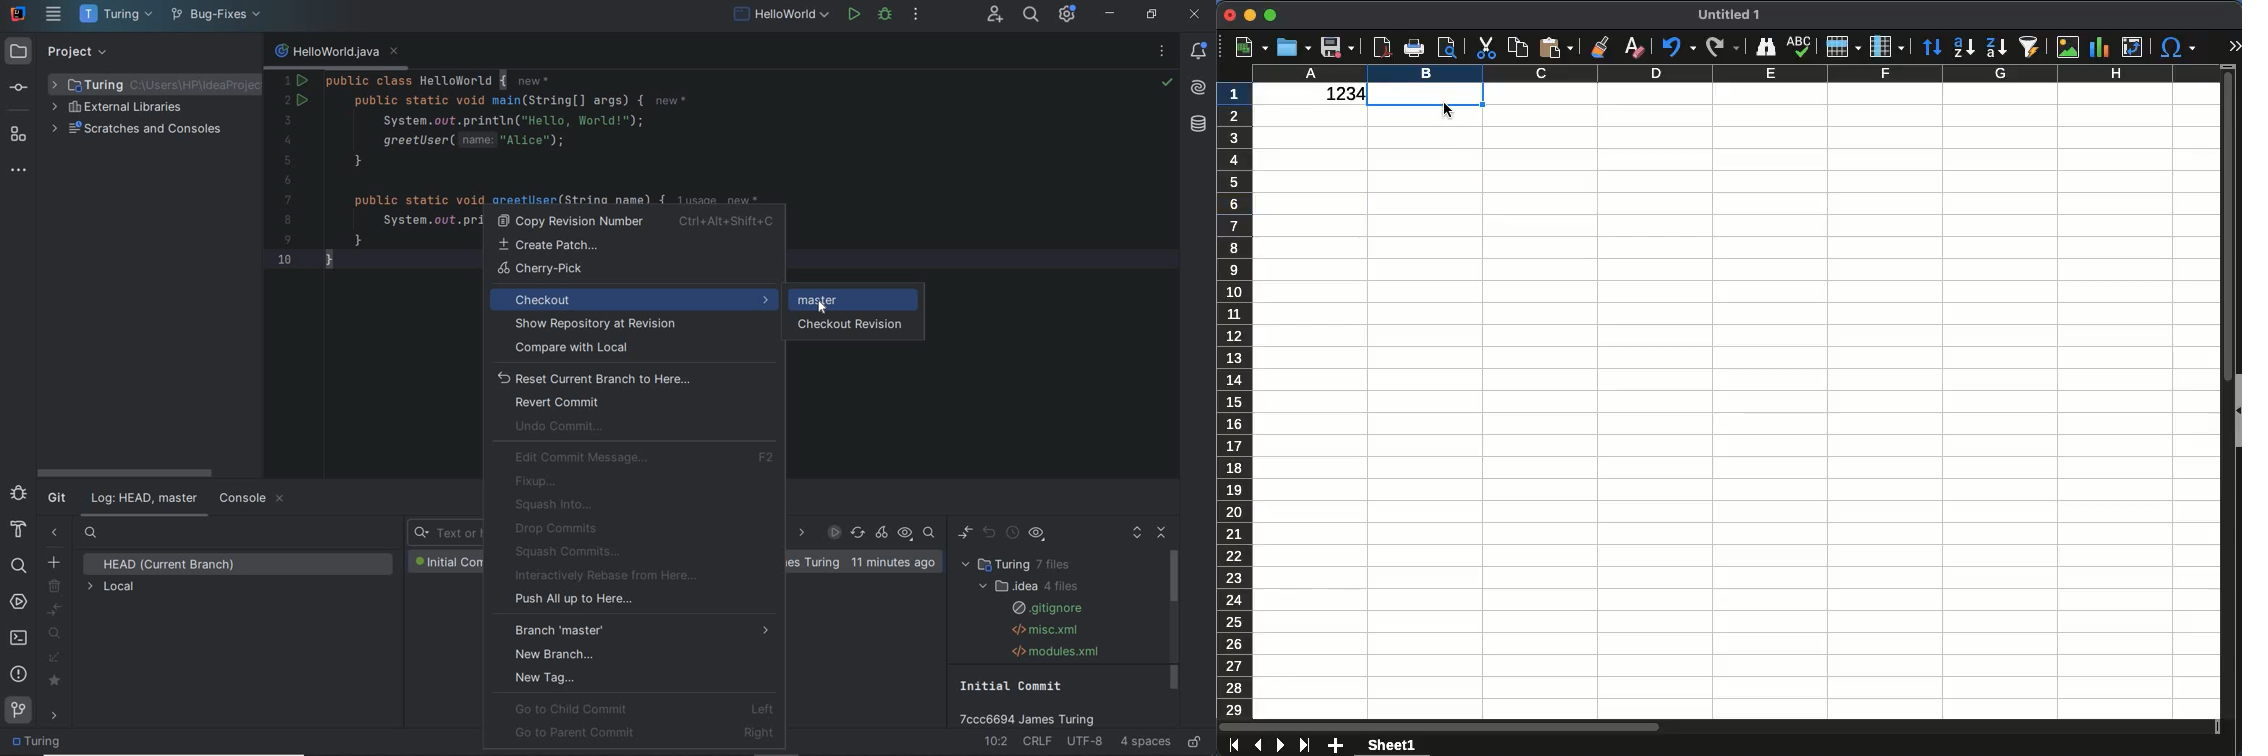  Describe the element at coordinates (645, 731) in the screenshot. I see `go to parent commit` at that location.